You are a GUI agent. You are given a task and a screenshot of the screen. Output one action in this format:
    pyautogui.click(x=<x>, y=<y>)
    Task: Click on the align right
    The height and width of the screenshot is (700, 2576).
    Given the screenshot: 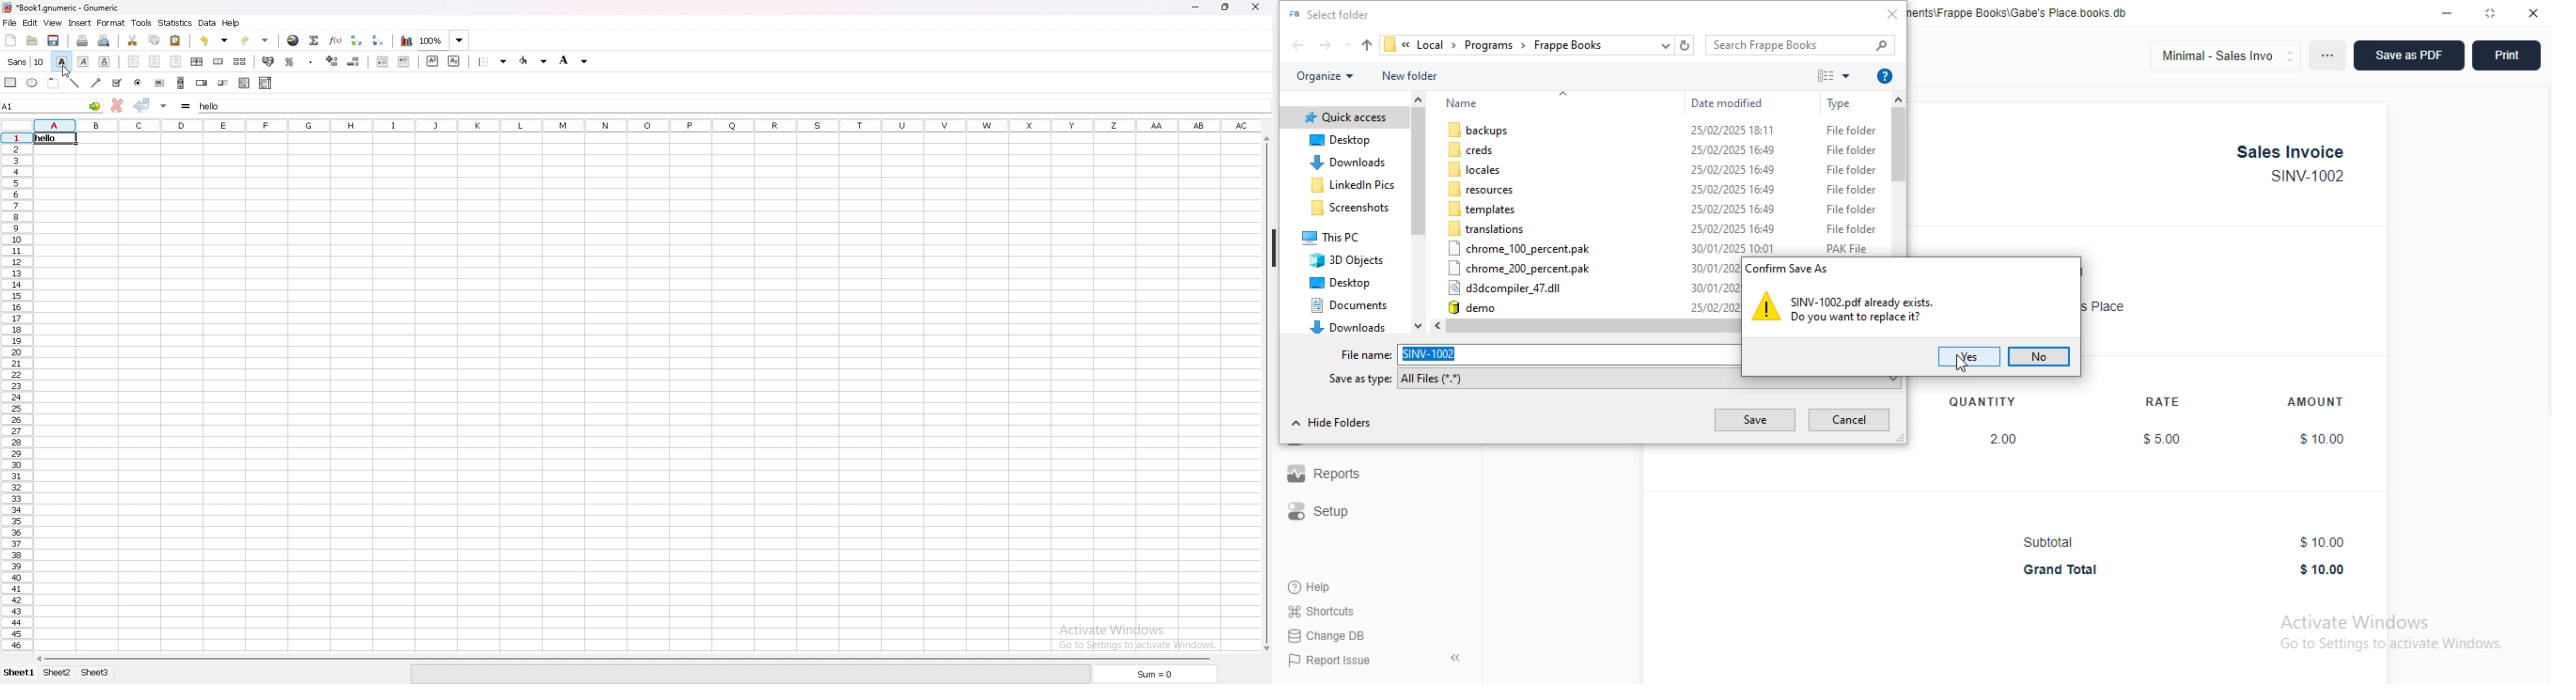 What is the action you would take?
    pyautogui.click(x=177, y=62)
    